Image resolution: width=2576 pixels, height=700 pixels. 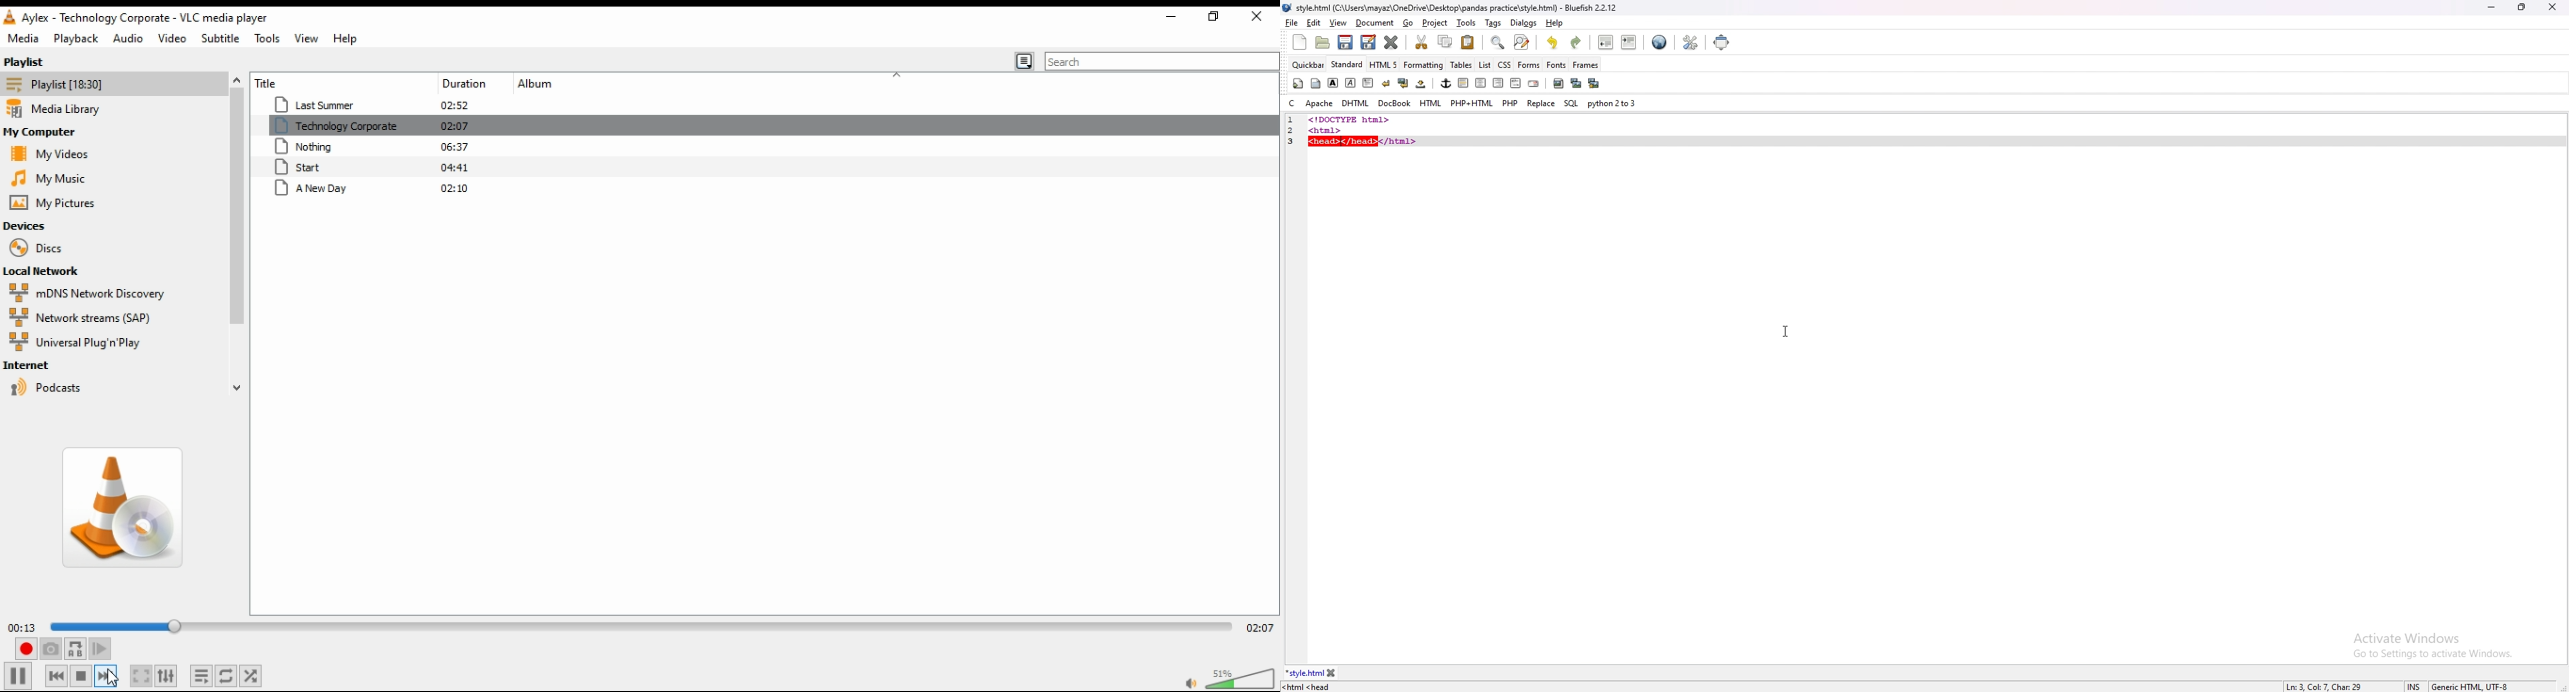 What do you see at coordinates (1160, 61) in the screenshot?
I see `search bar` at bounding box center [1160, 61].